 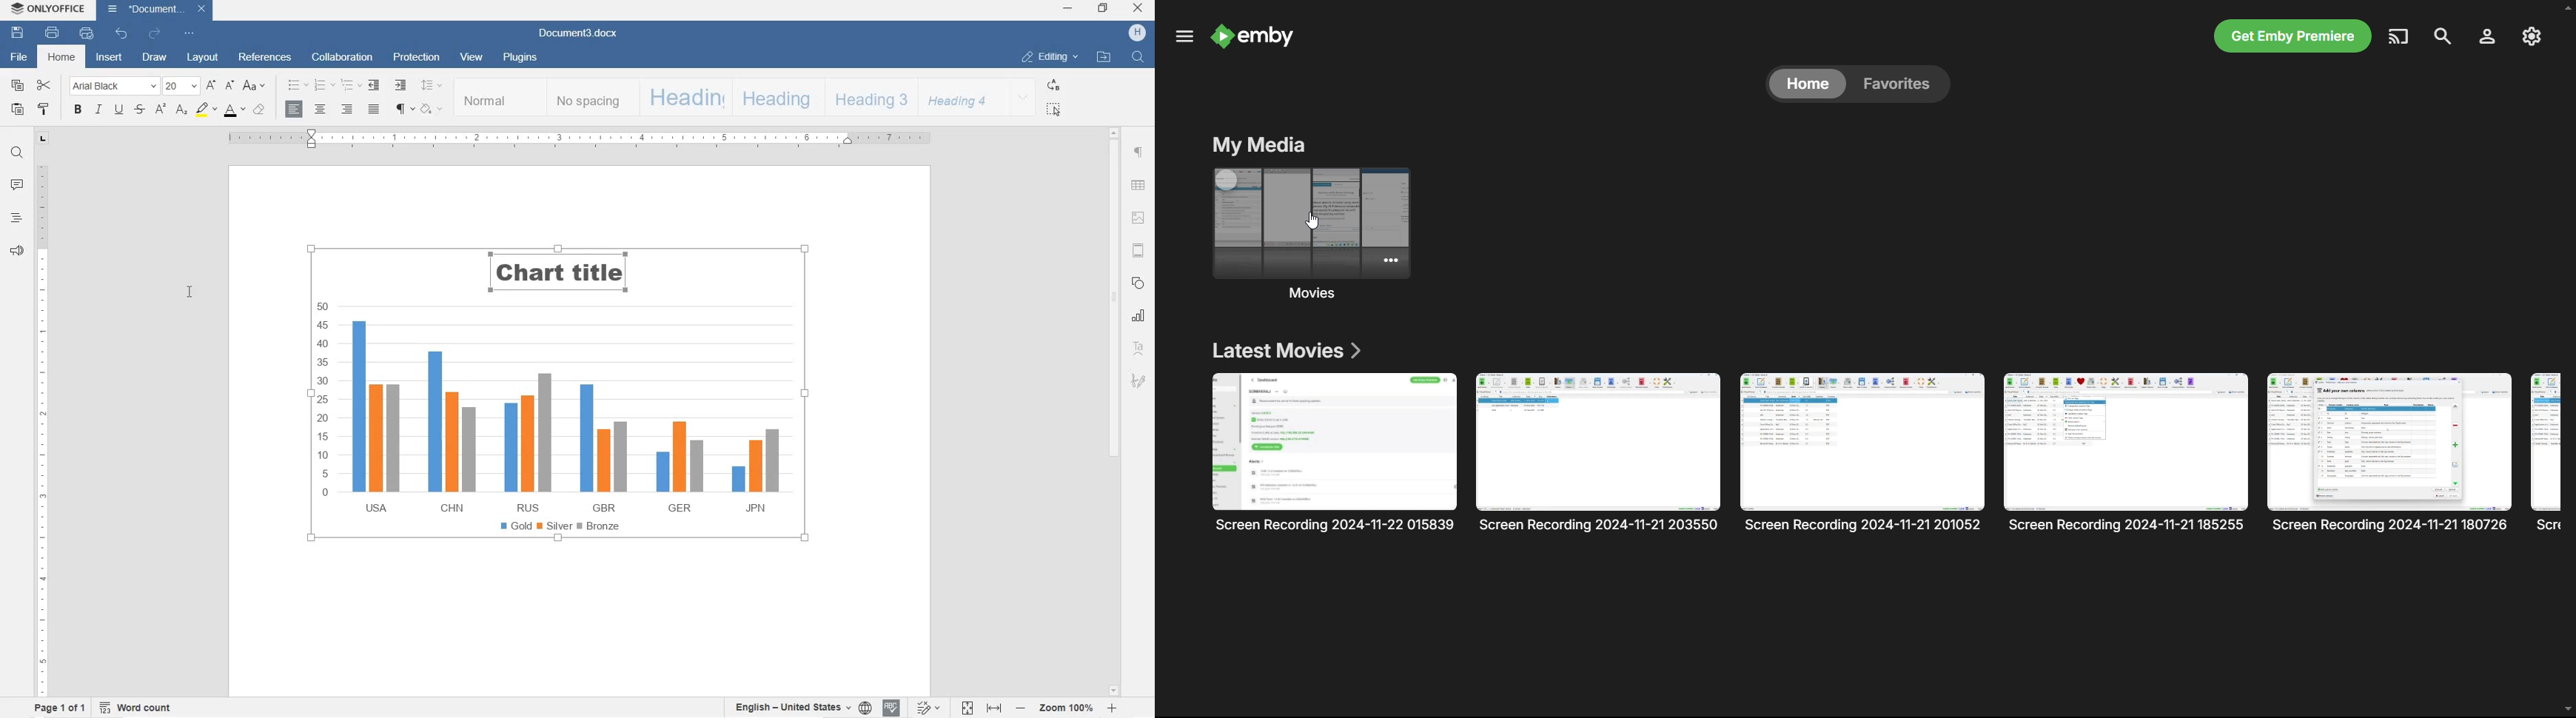 I want to click on FONT color, so click(x=235, y=110).